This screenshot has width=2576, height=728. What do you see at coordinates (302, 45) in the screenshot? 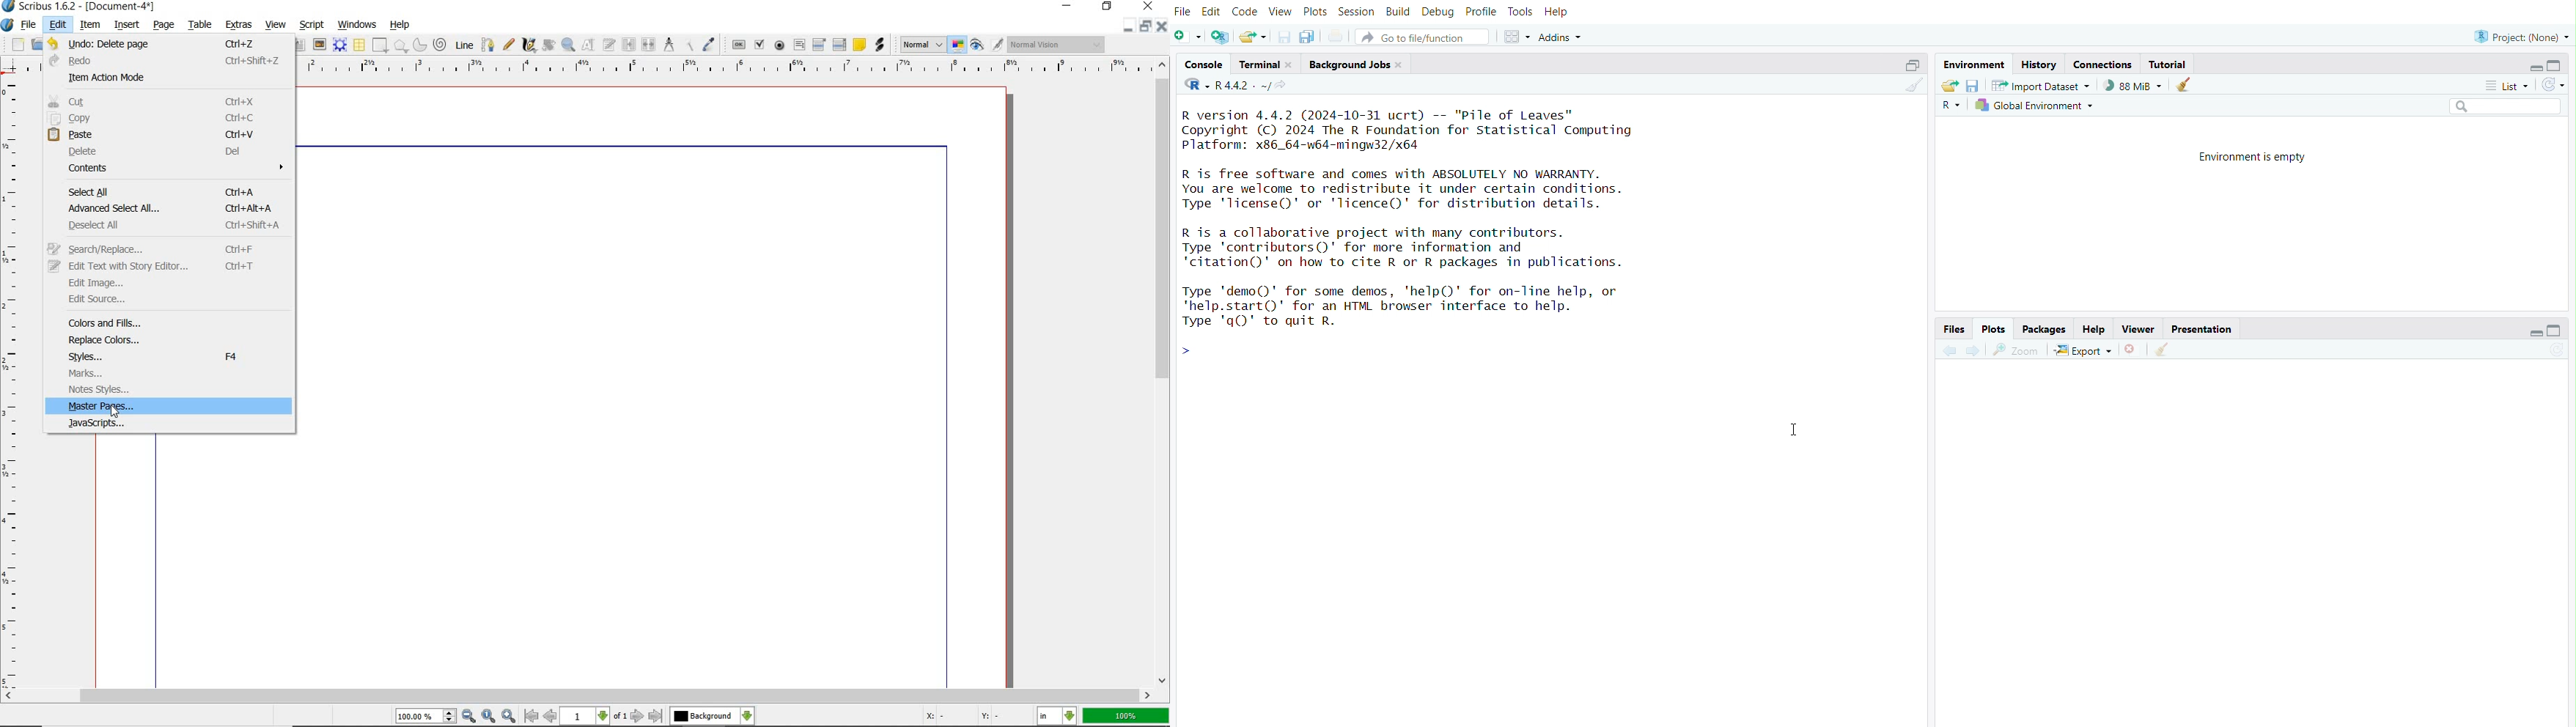
I see `text frame` at bounding box center [302, 45].